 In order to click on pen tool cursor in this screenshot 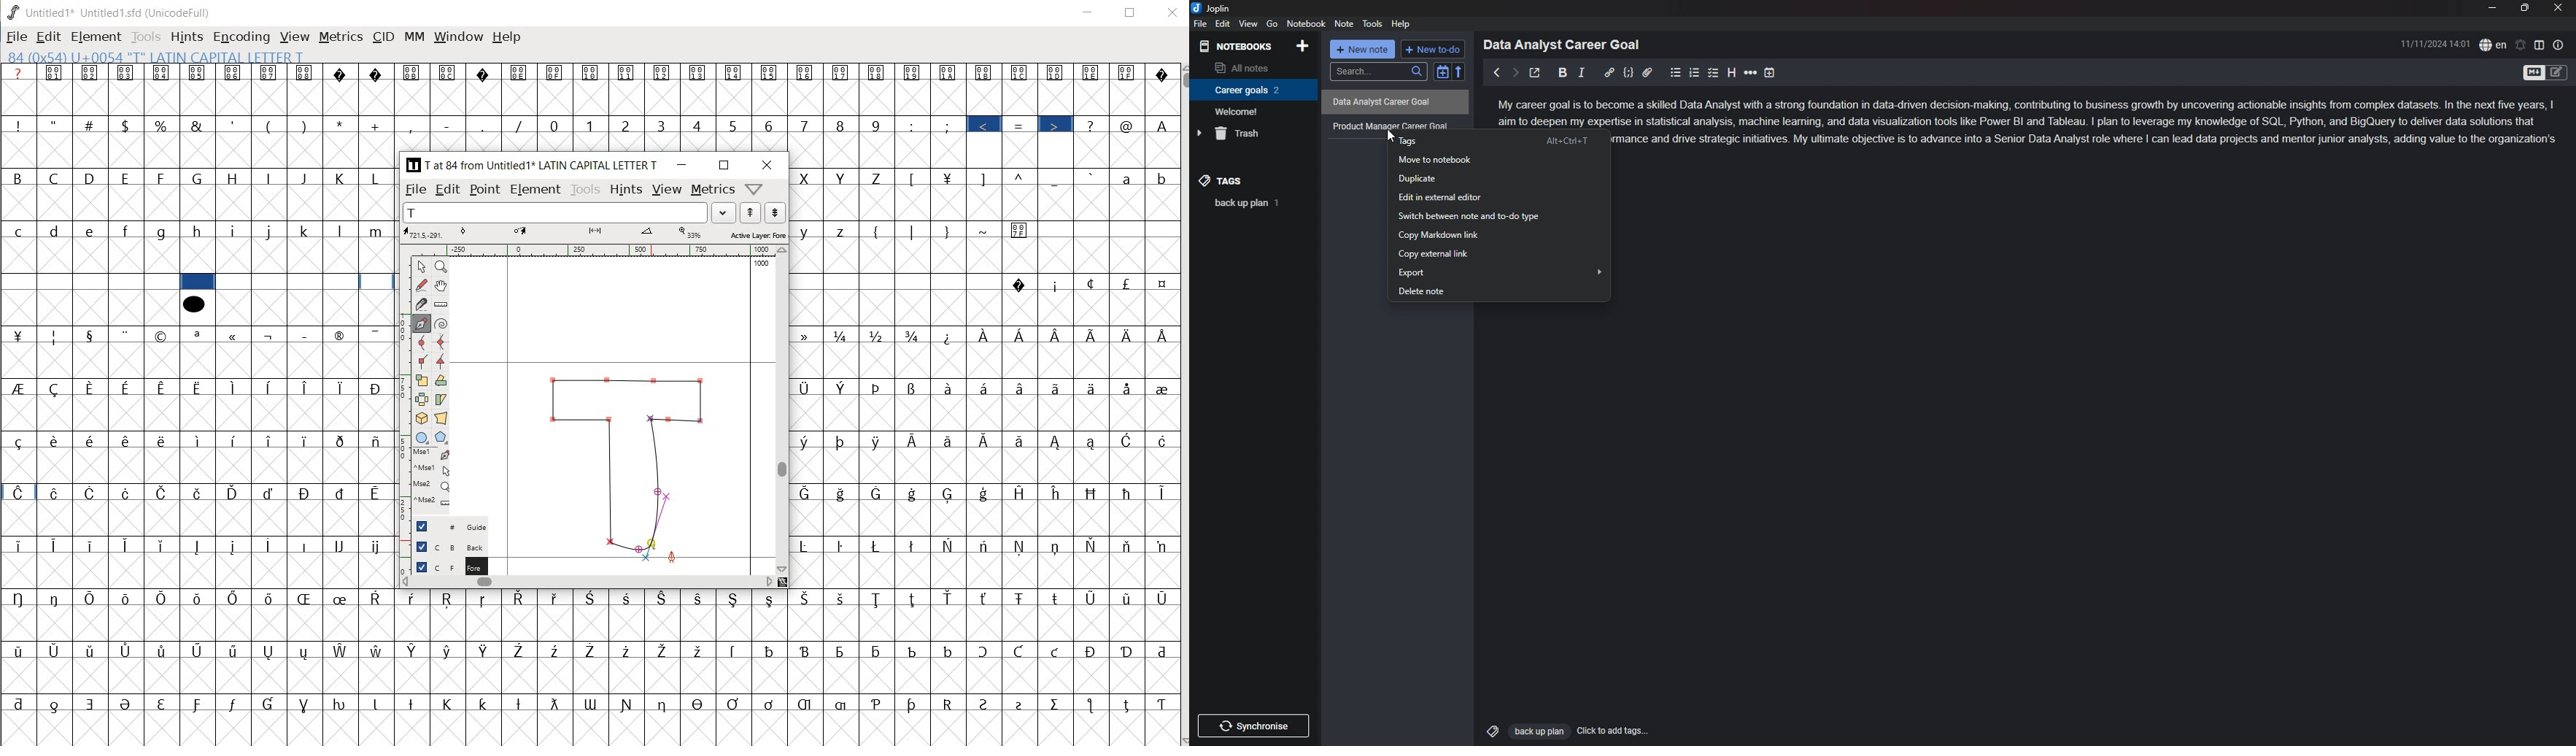, I will do `click(671, 557)`.